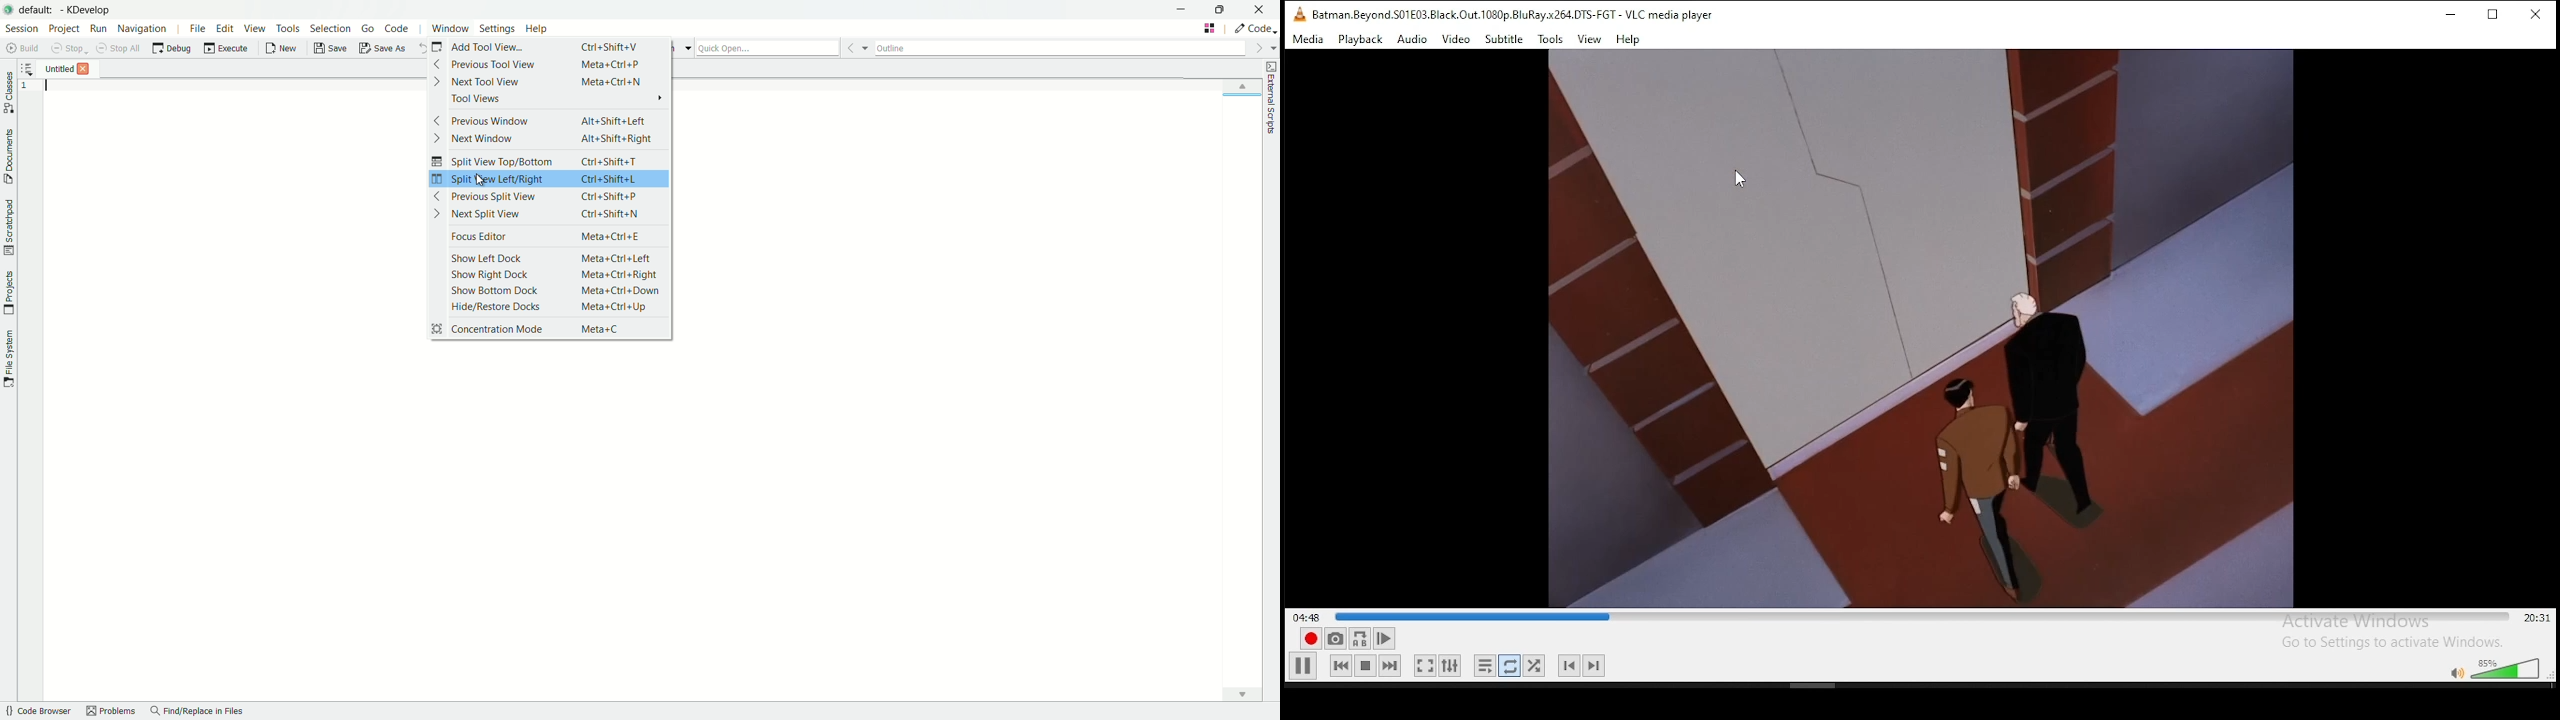 This screenshot has width=2576, height=728. Describe the element at coordinates (451, 29) in the screenshot. I see `window menu` at that location.